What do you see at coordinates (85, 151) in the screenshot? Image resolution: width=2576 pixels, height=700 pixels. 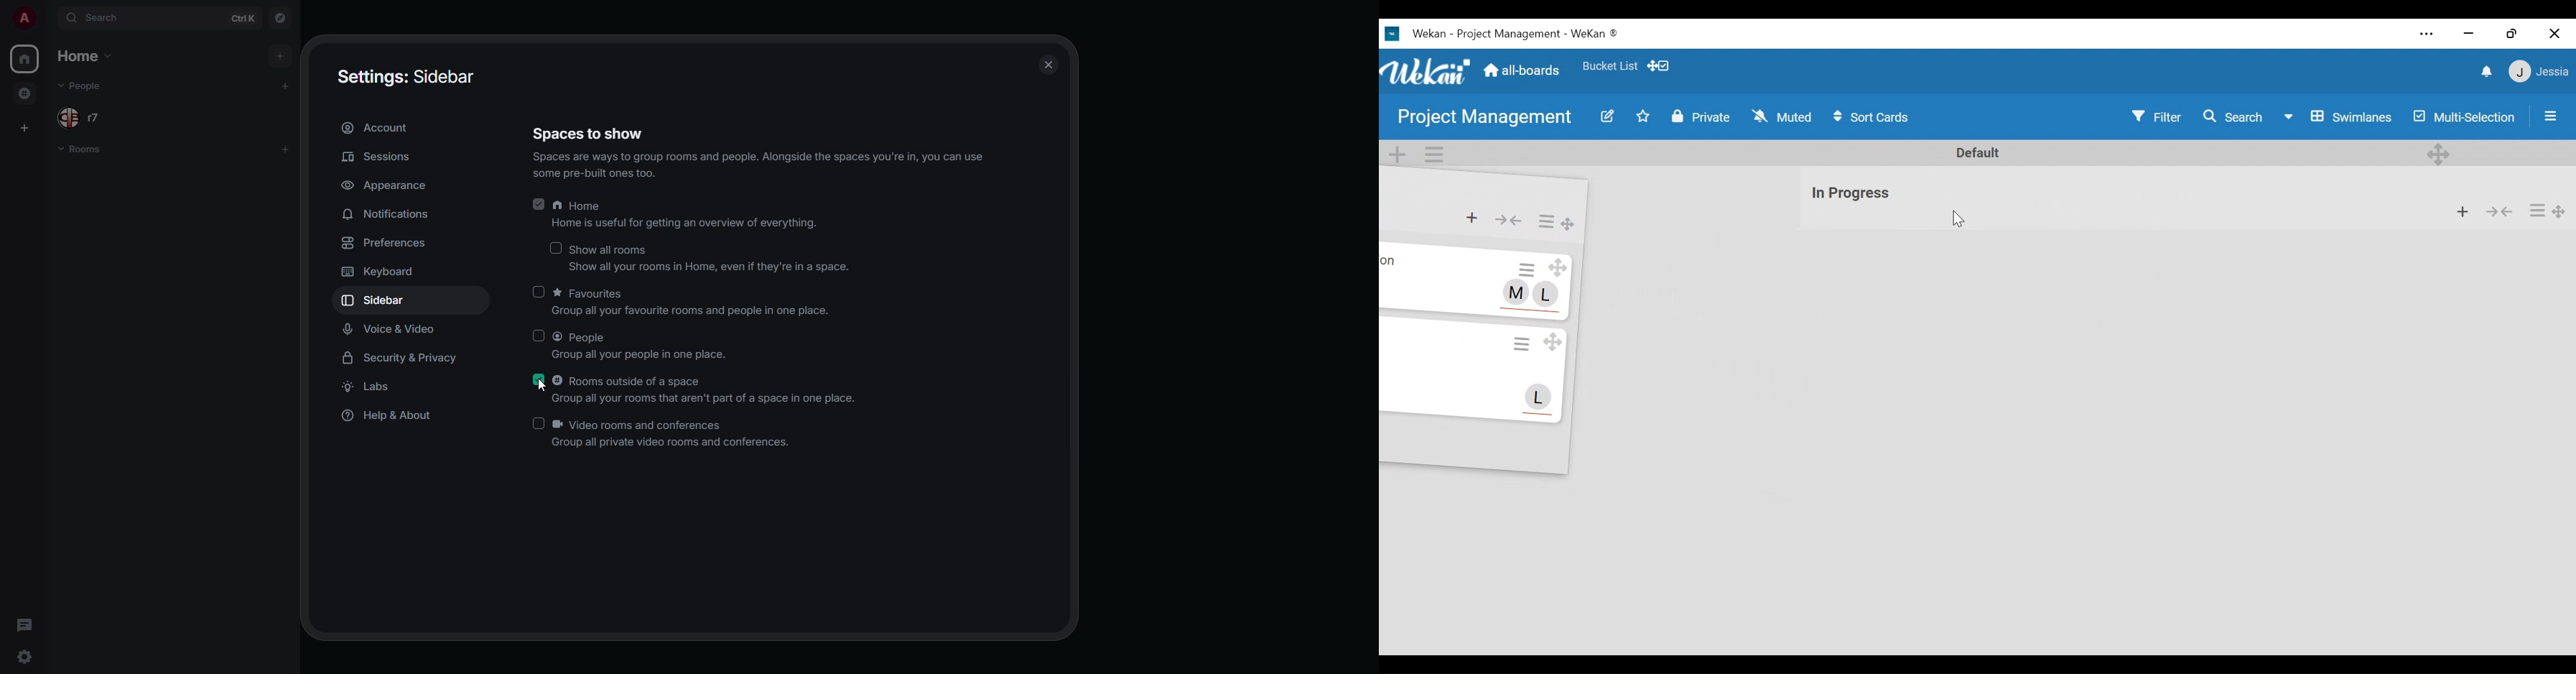 I see `rooms` at bounding box center [85, 151].